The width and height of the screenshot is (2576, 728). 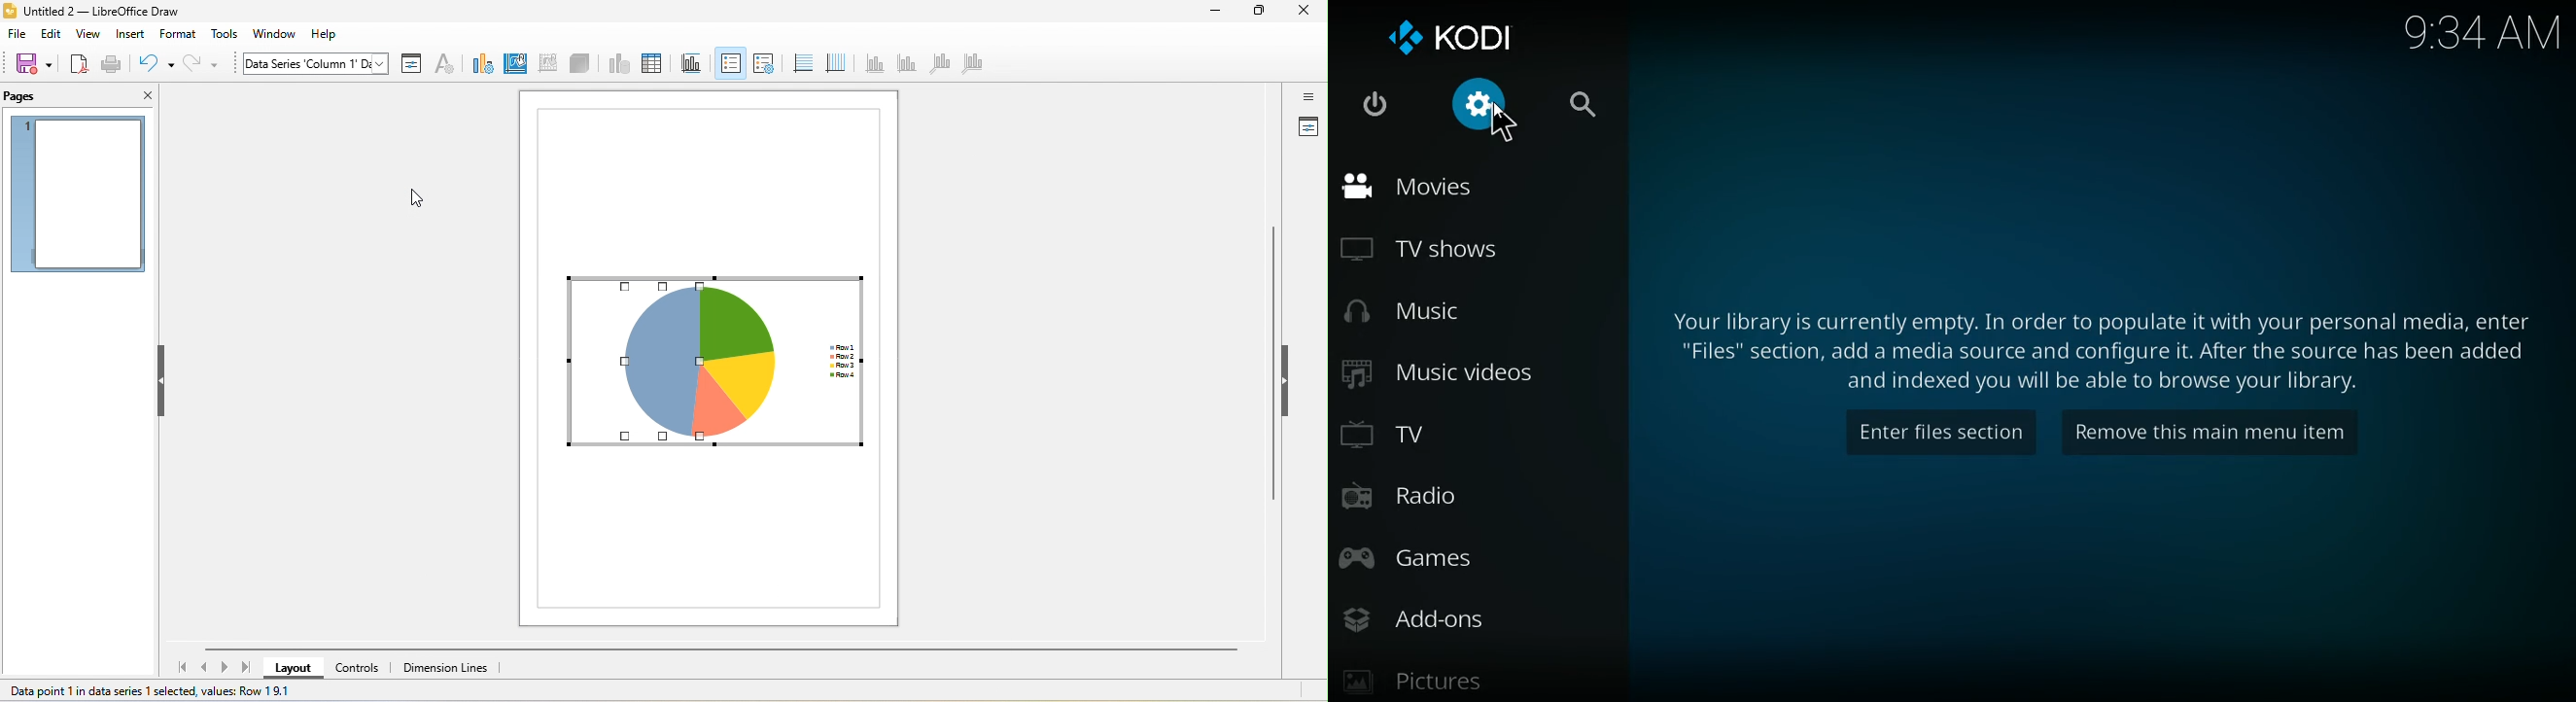 What do you see at coordinates (1374, 105) in the screenshot?
I see `power` at bounding box center [1374, 105].